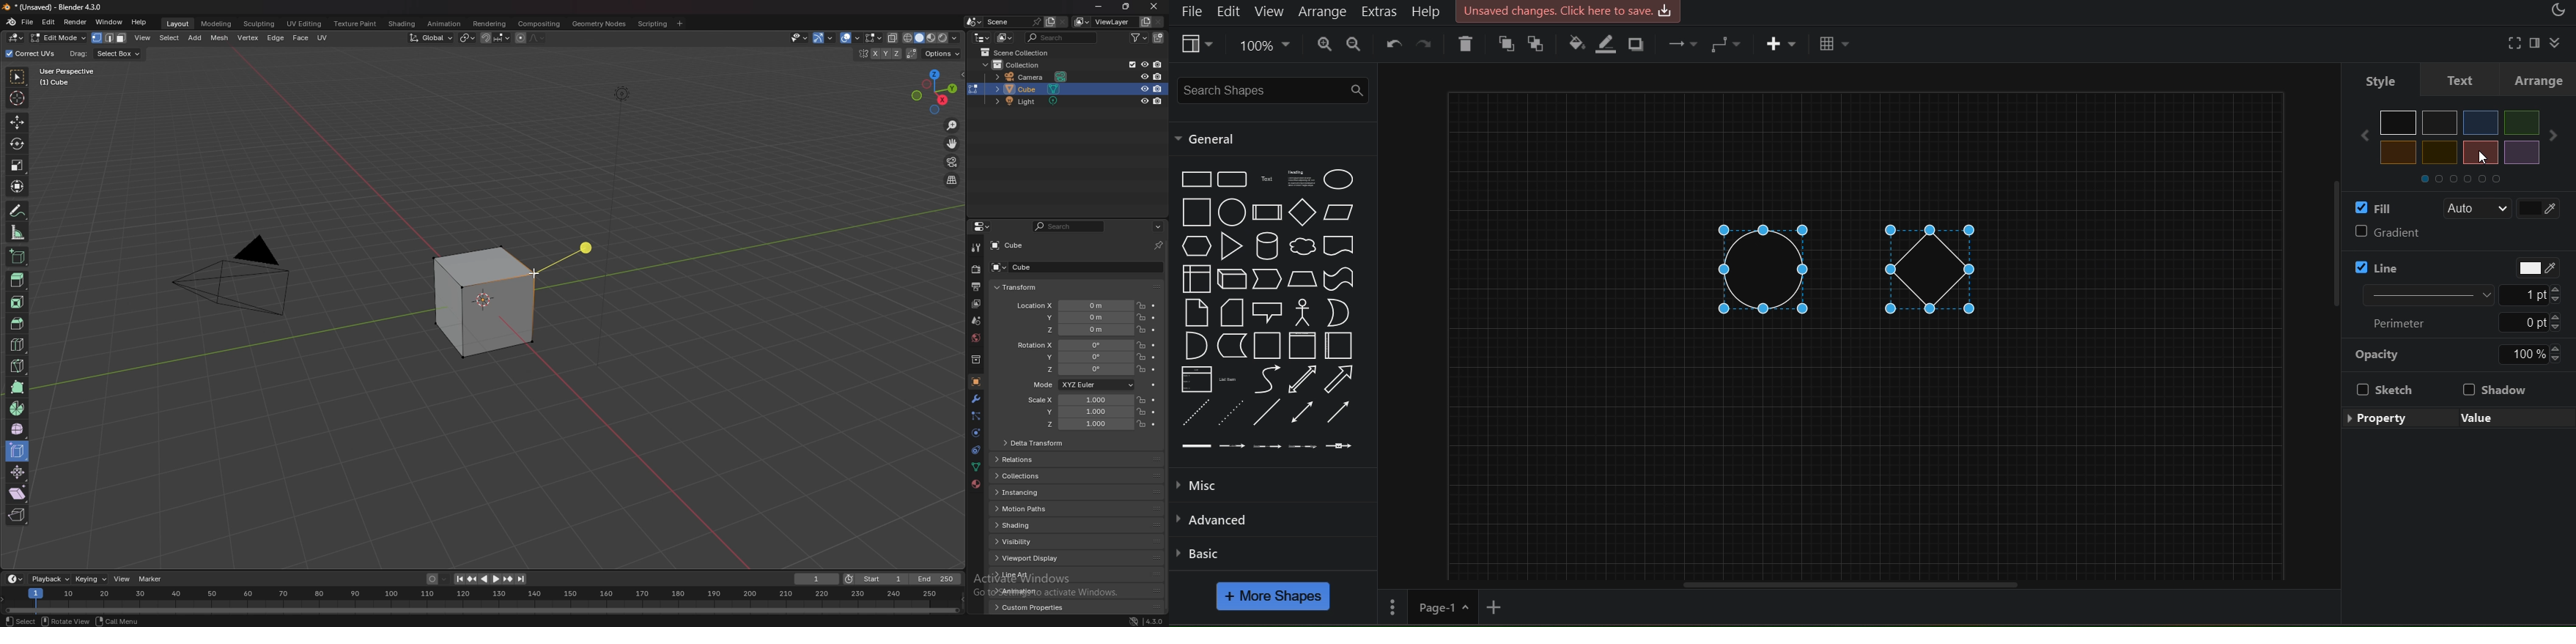 The image size is (2576, 644). Describe the element at coordinates (1232, 279) in the screenshot. I see `Cube` at that location.